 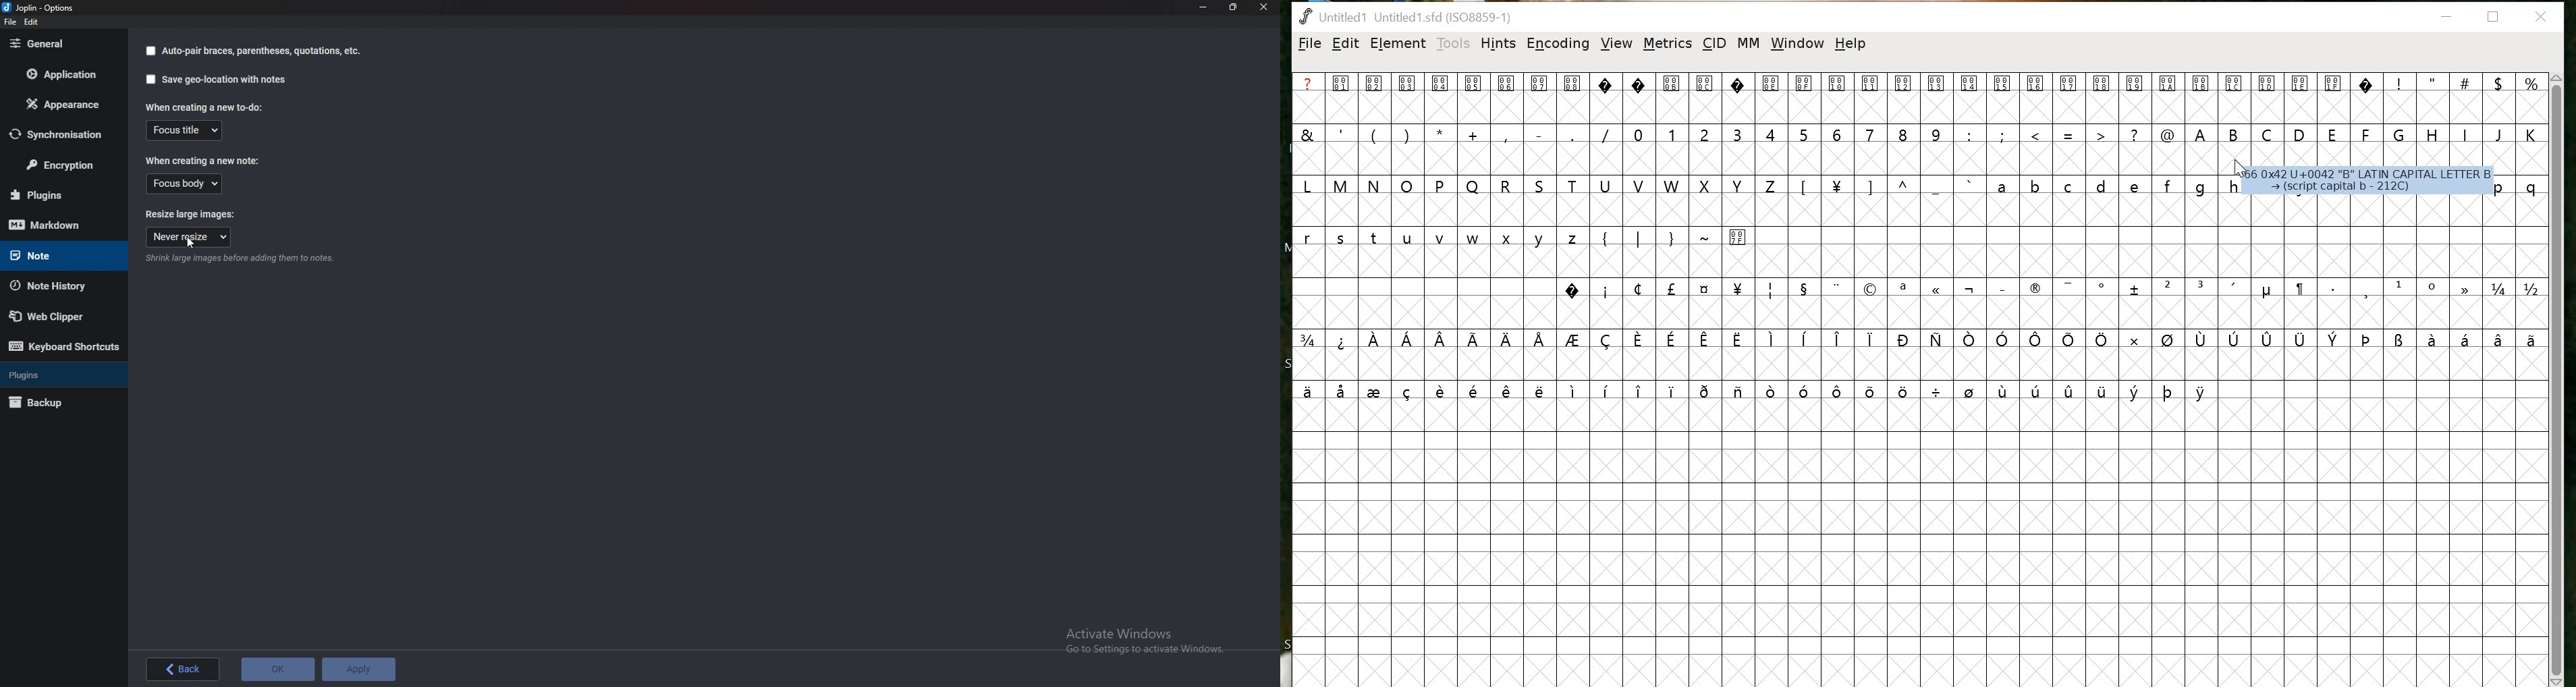 What do you see at coordinates (57, 134) in the screenshot?
I see `Synchronization` at bounding box center [57, 134].